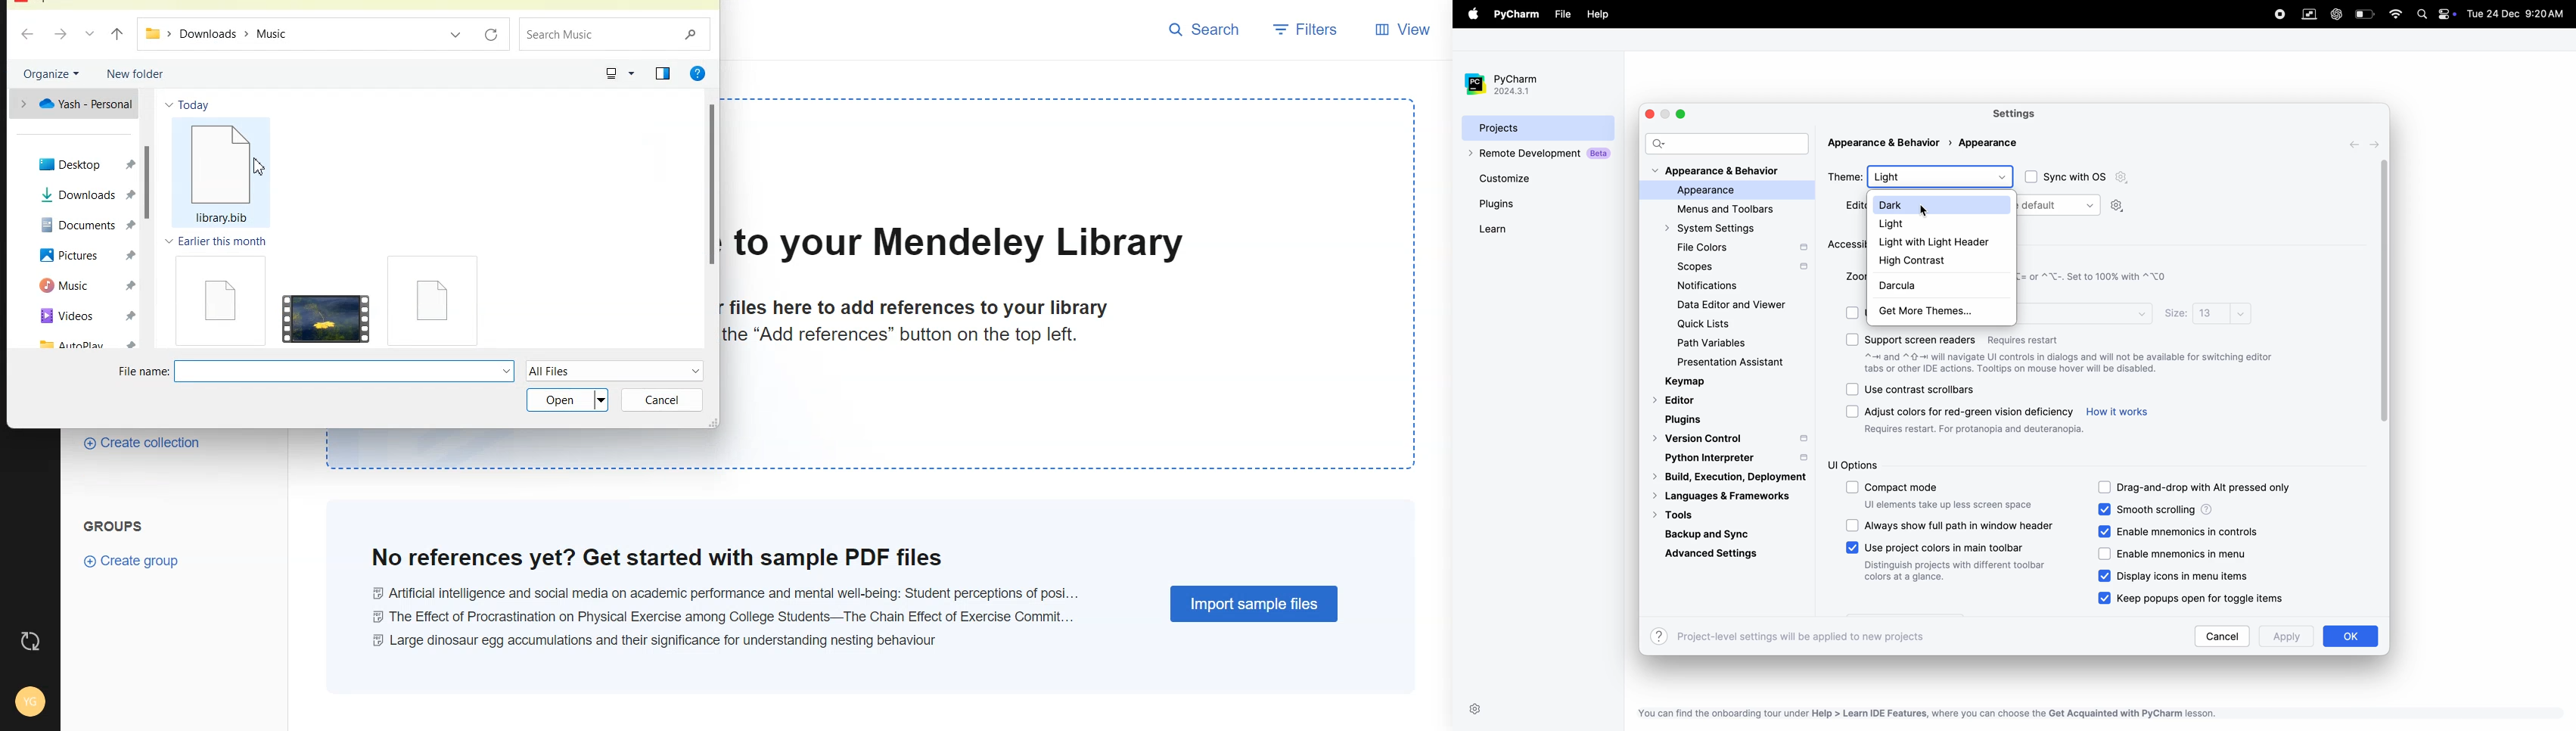 This screenshot has width=2576, height=756. I want to click on No references yet? Get started with sample PDF files, so click(658, 558).